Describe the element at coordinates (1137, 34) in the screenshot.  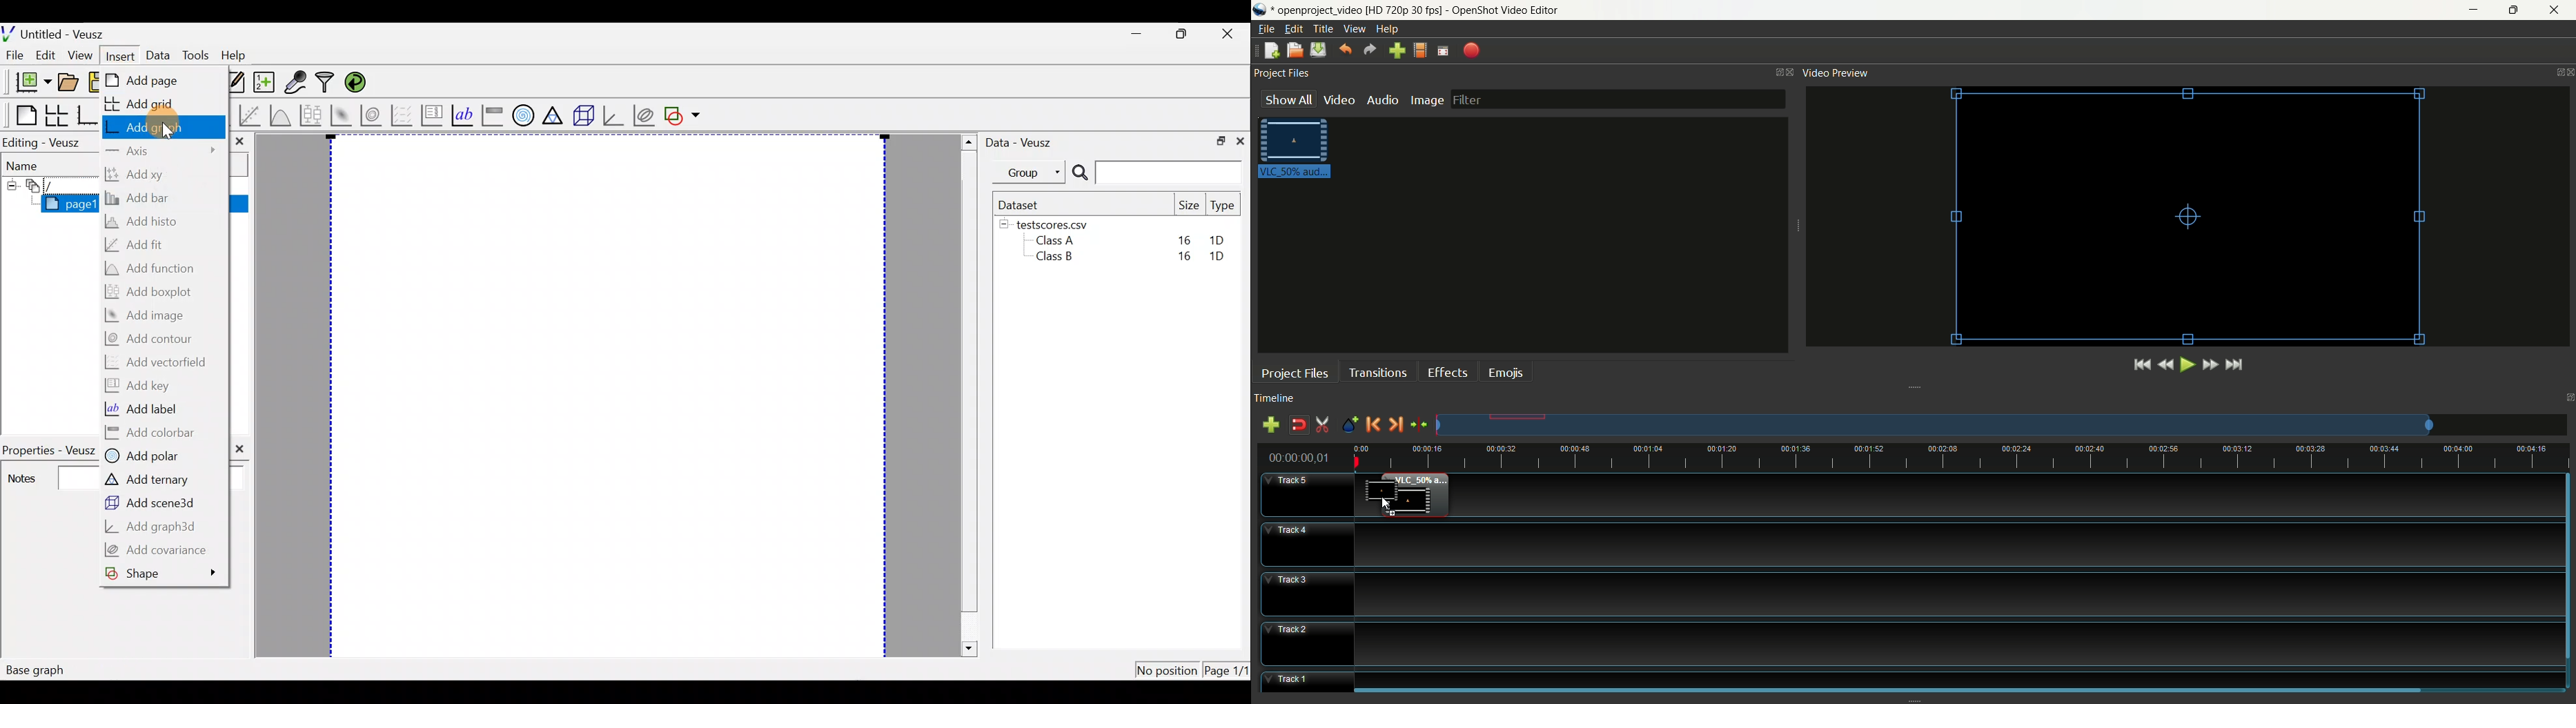
I see `Minimize` at that location.